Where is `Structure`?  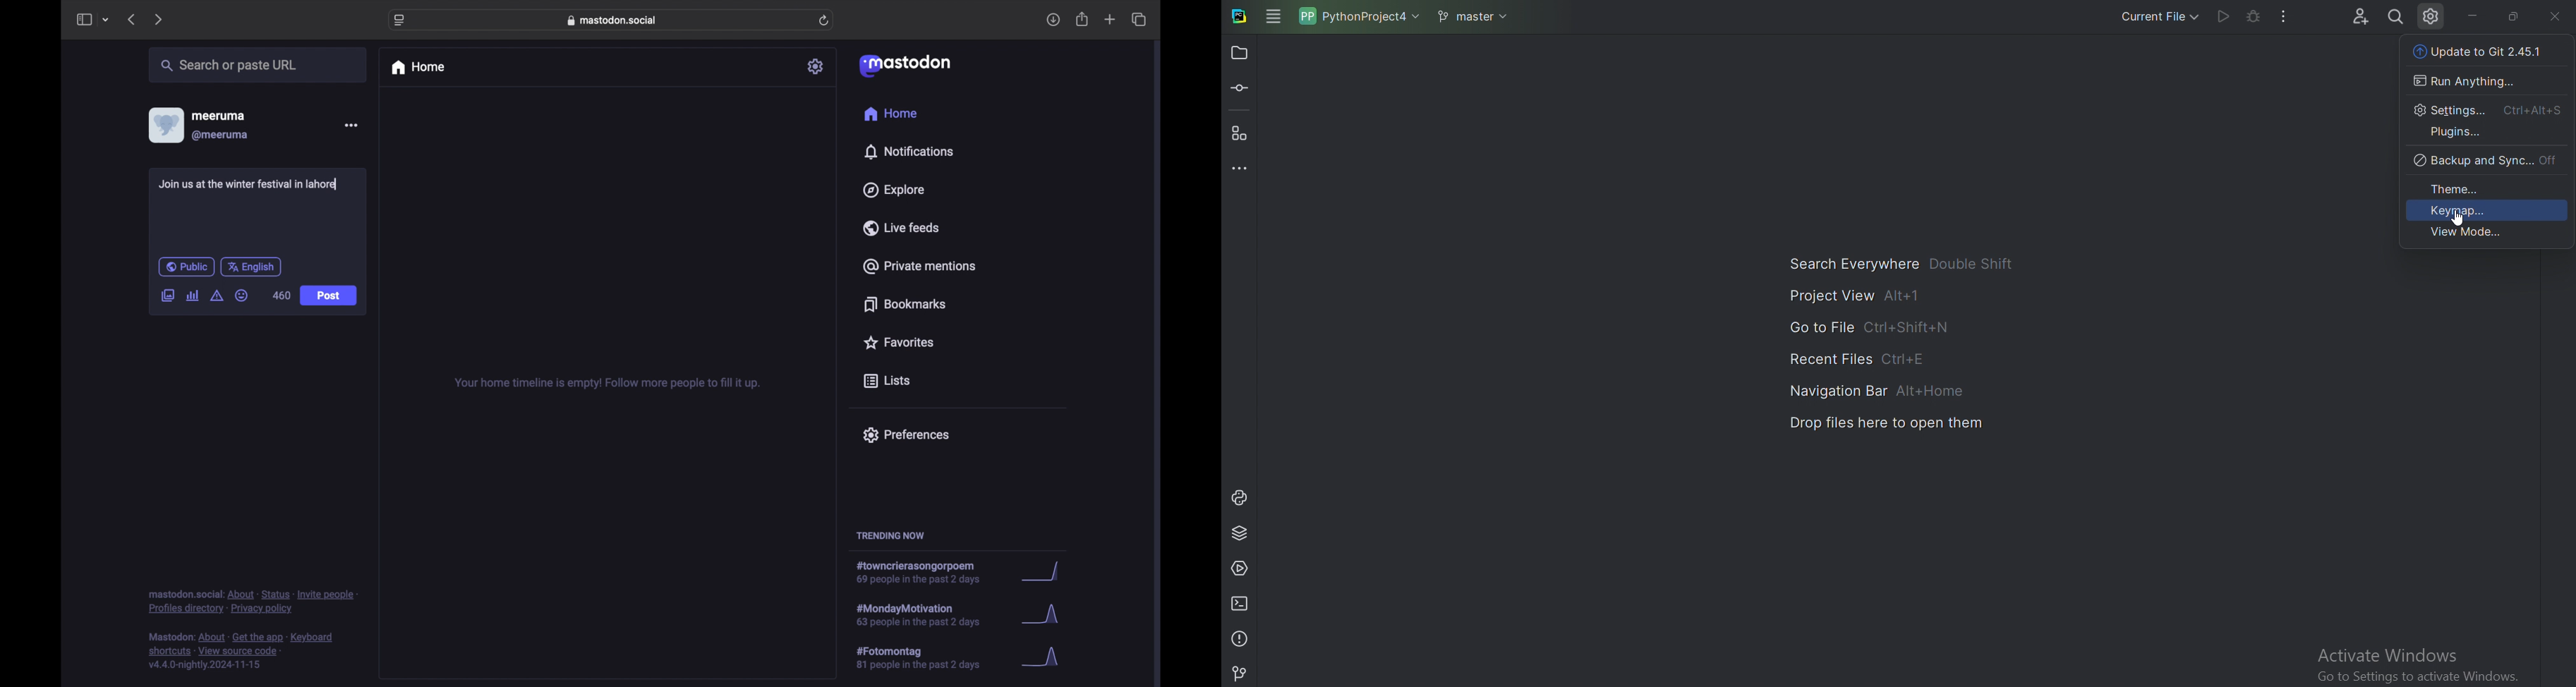 Structure is located at coordinates (1243, 133).